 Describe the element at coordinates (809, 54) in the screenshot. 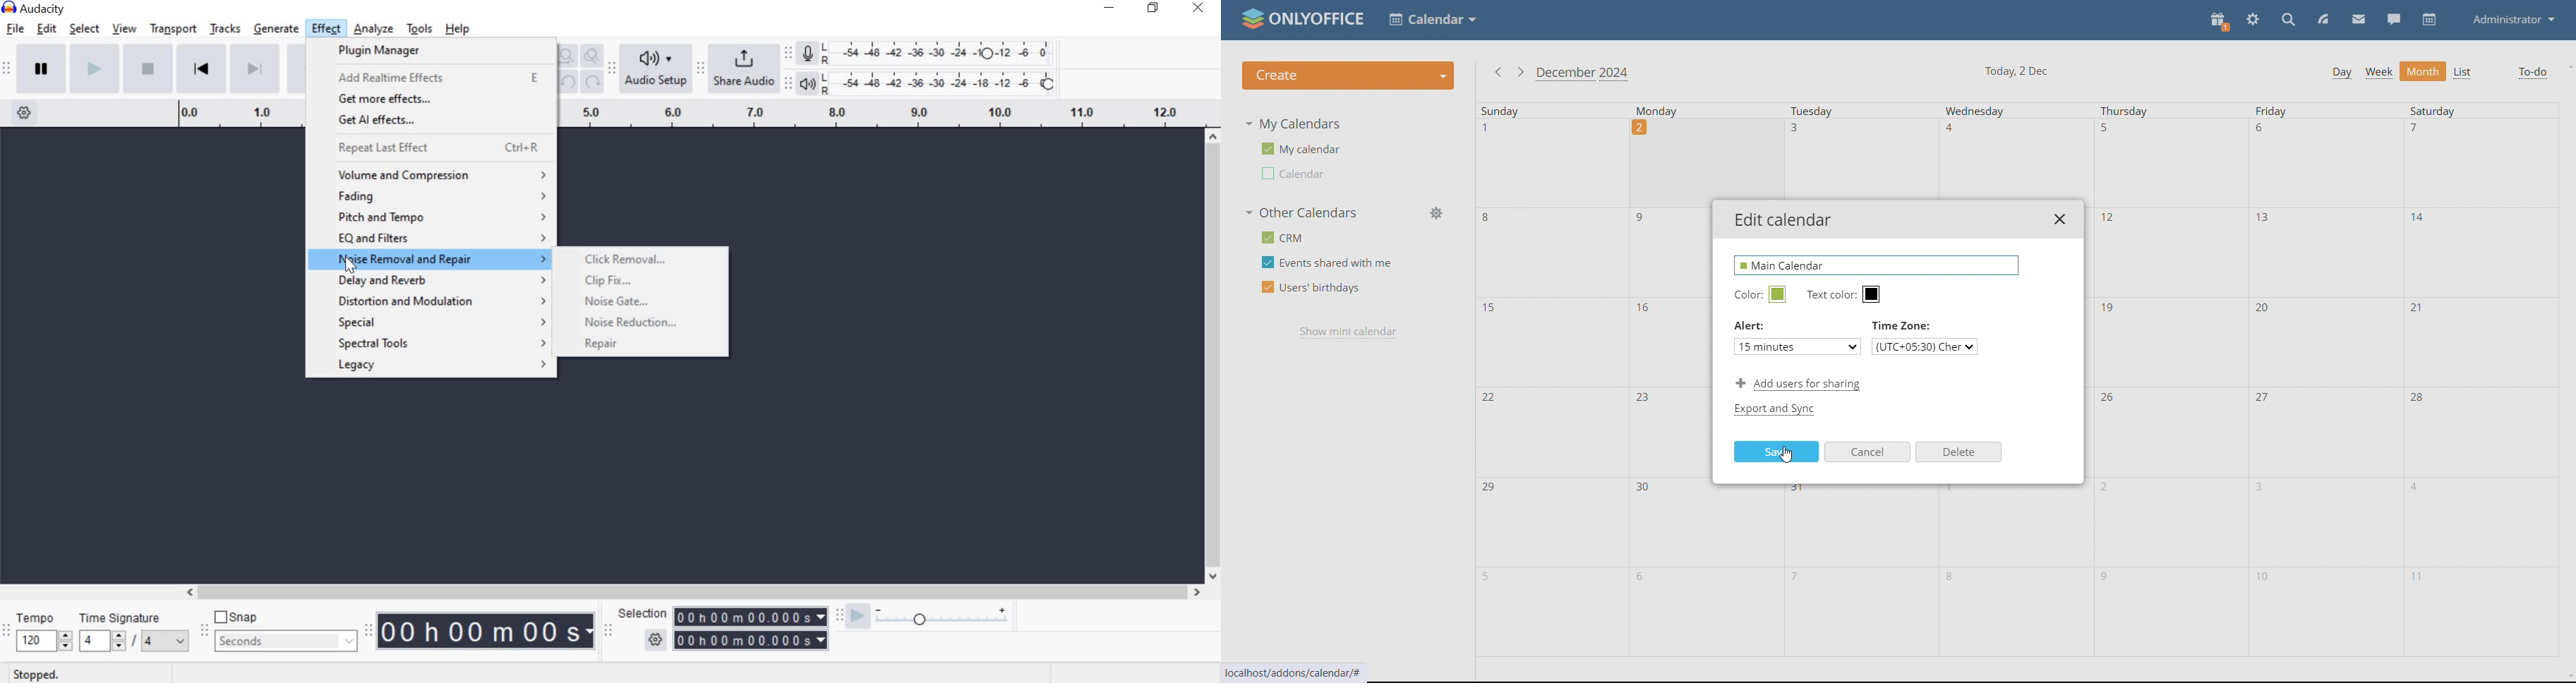

I see `Record meter` at that location.